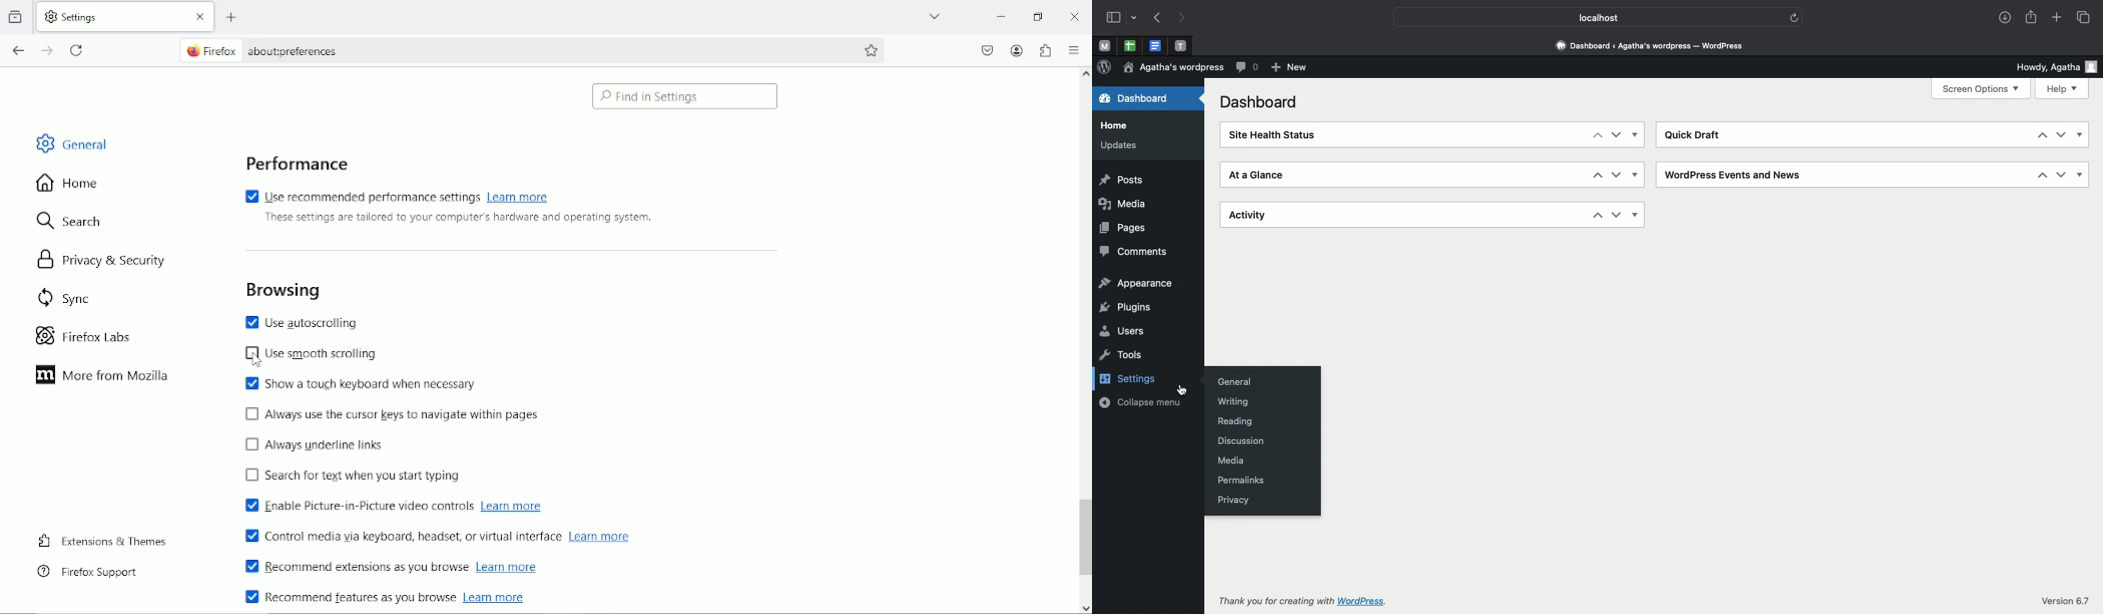  I want to click on Media, so click(1123, 204).